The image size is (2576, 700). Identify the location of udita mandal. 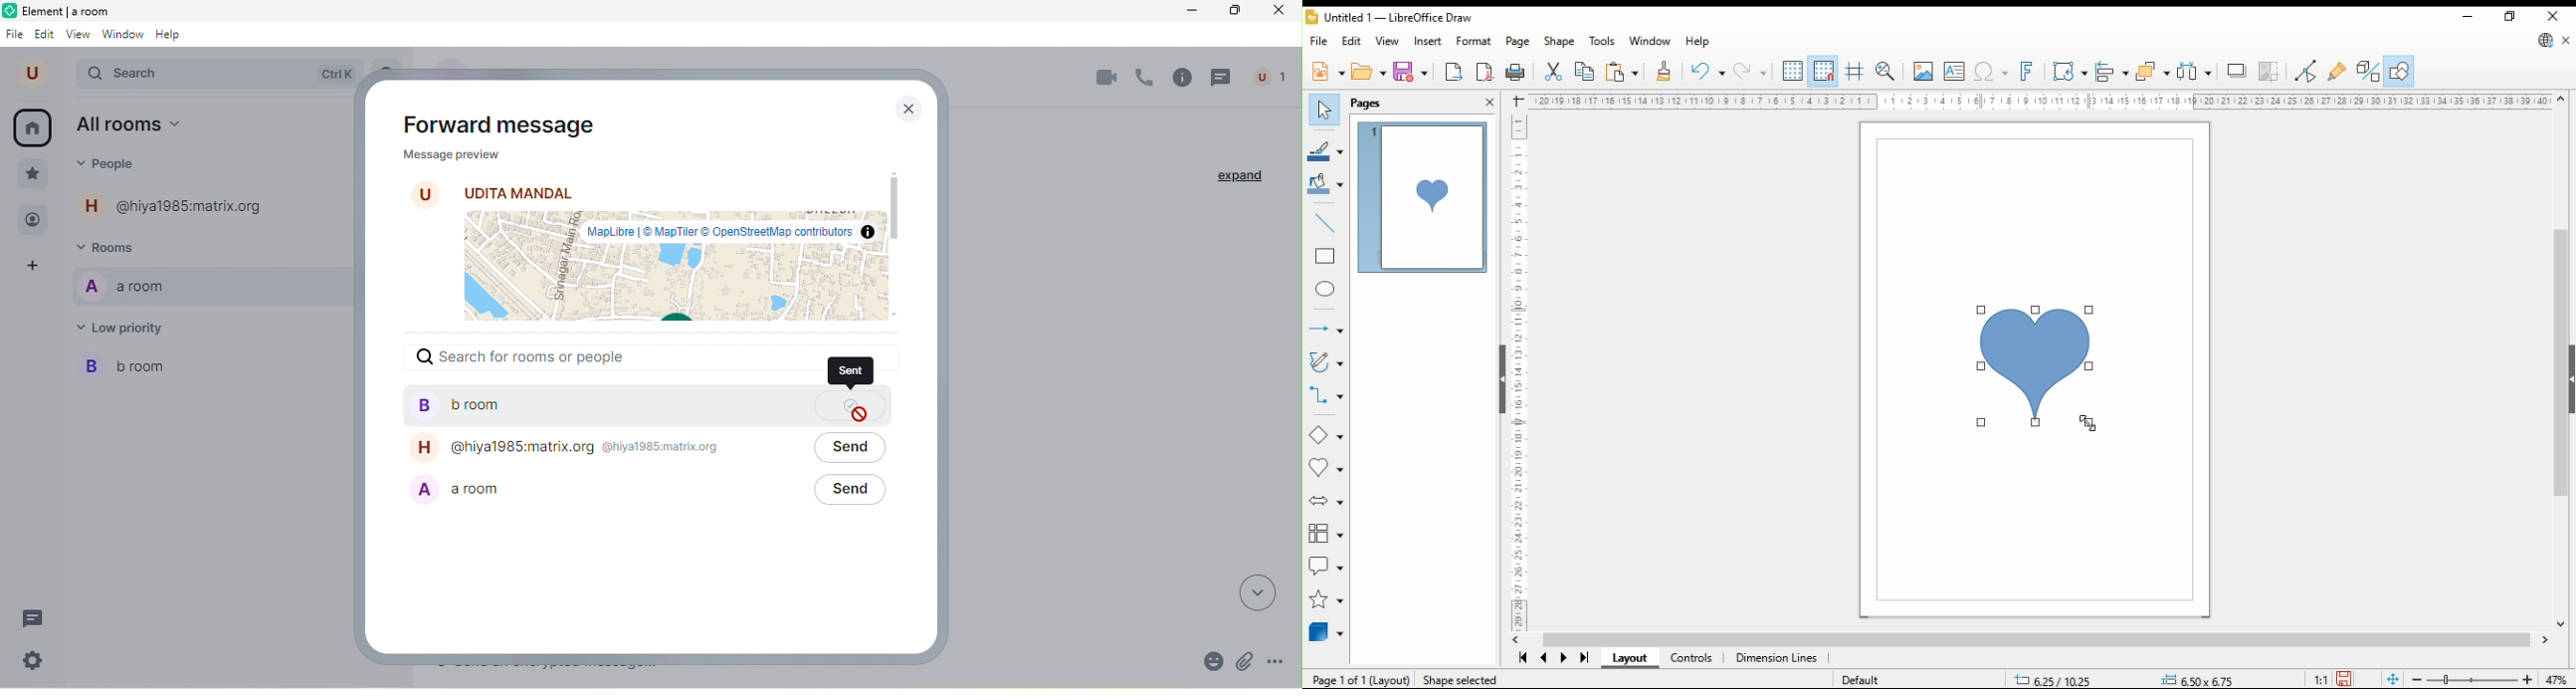
(496, 190).